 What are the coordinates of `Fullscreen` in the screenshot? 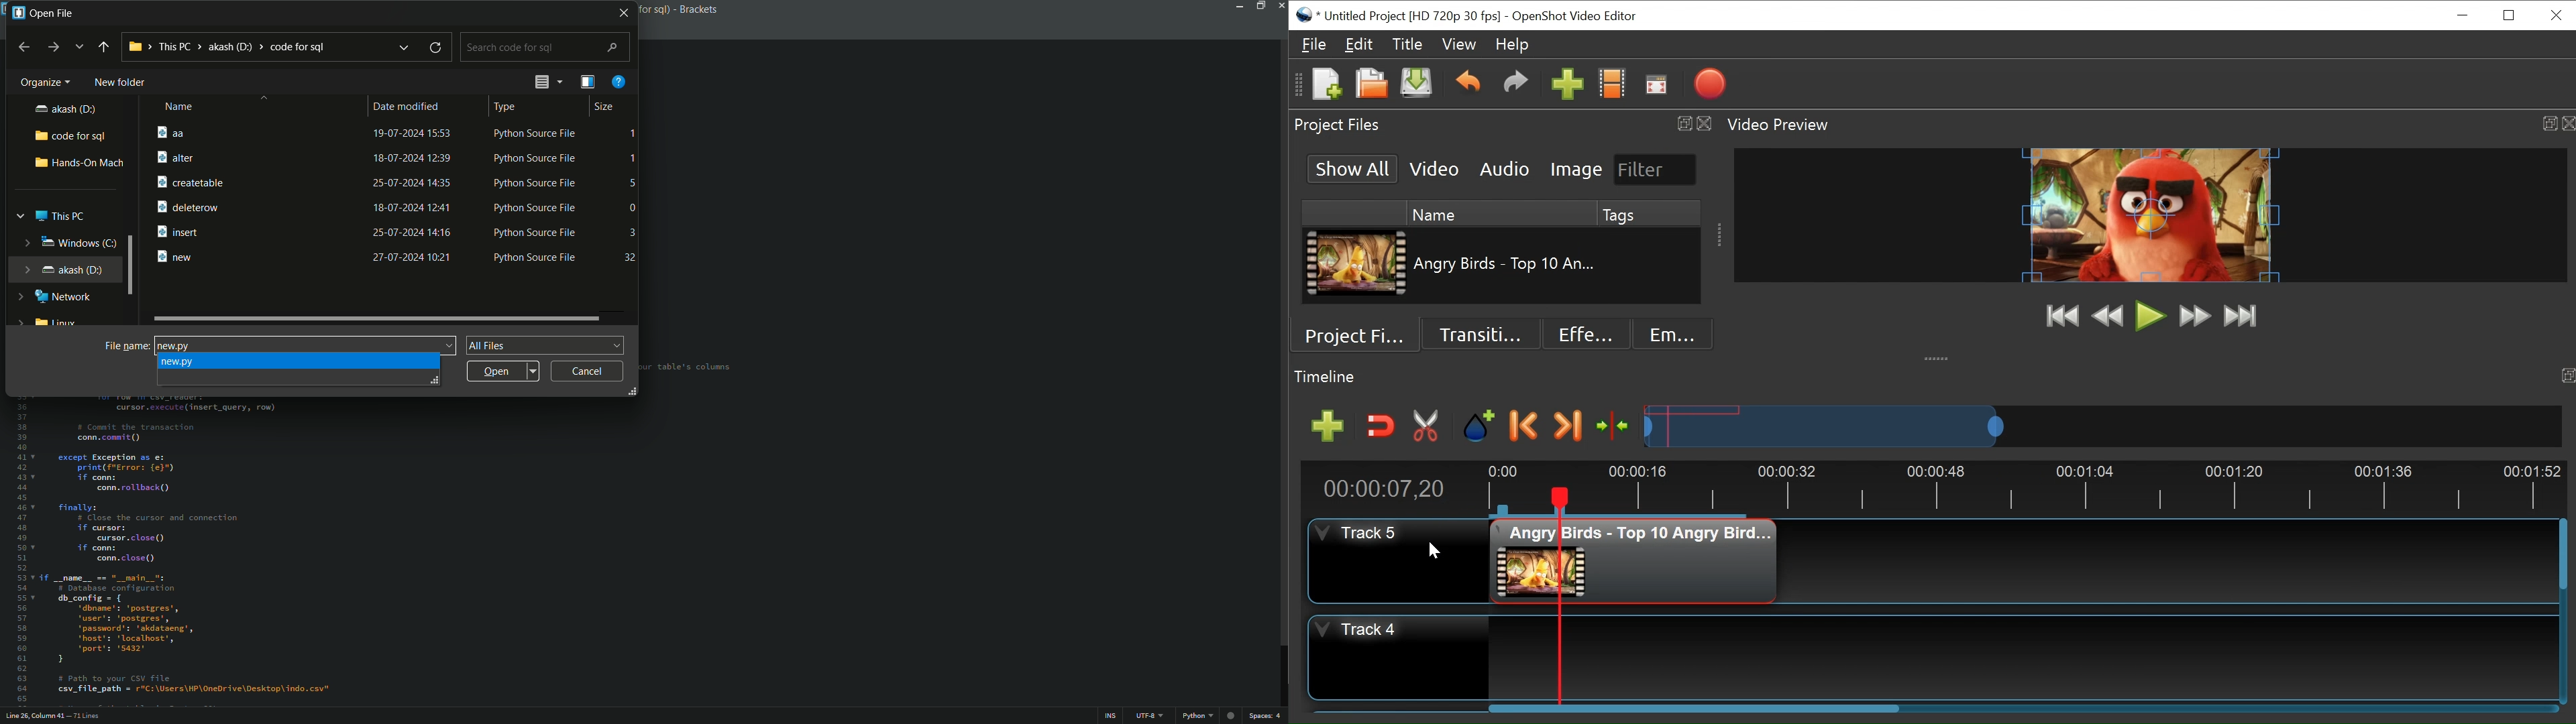 It's located at (1658, 84).